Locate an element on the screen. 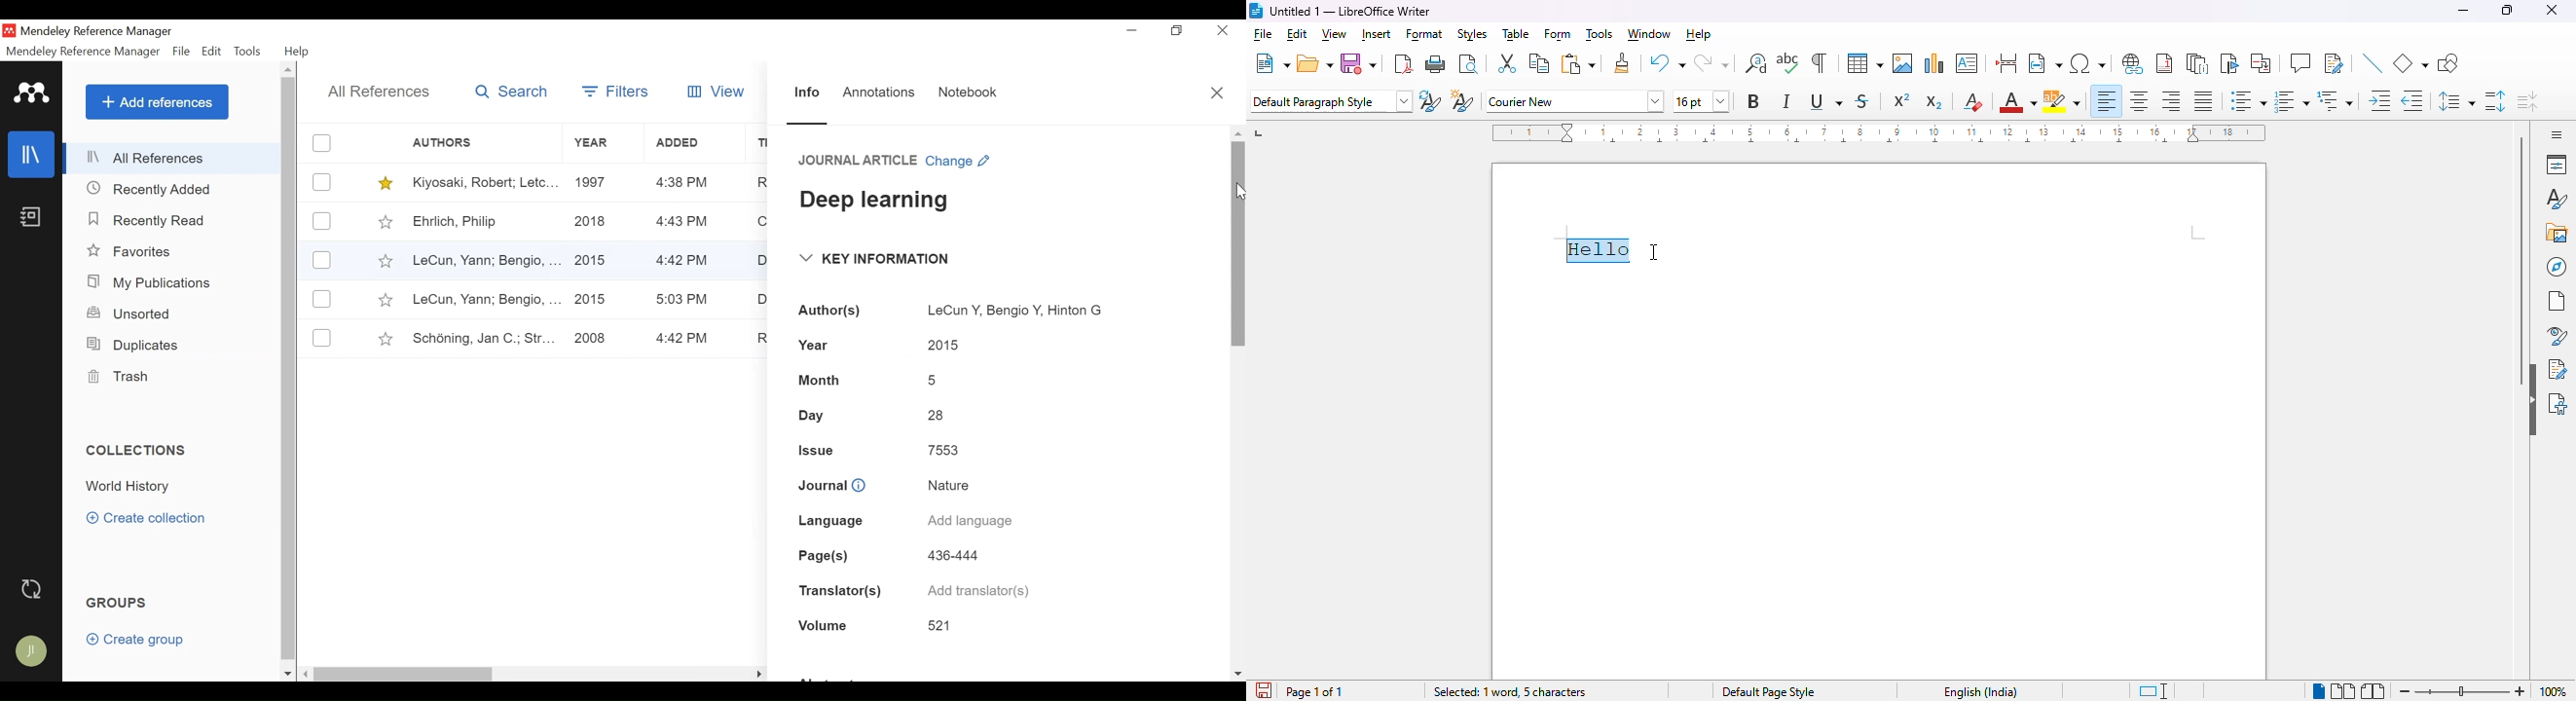 The height and width of the screenshot is (728, 2576). Mendeley Logo is located at coordinates (32, 95).